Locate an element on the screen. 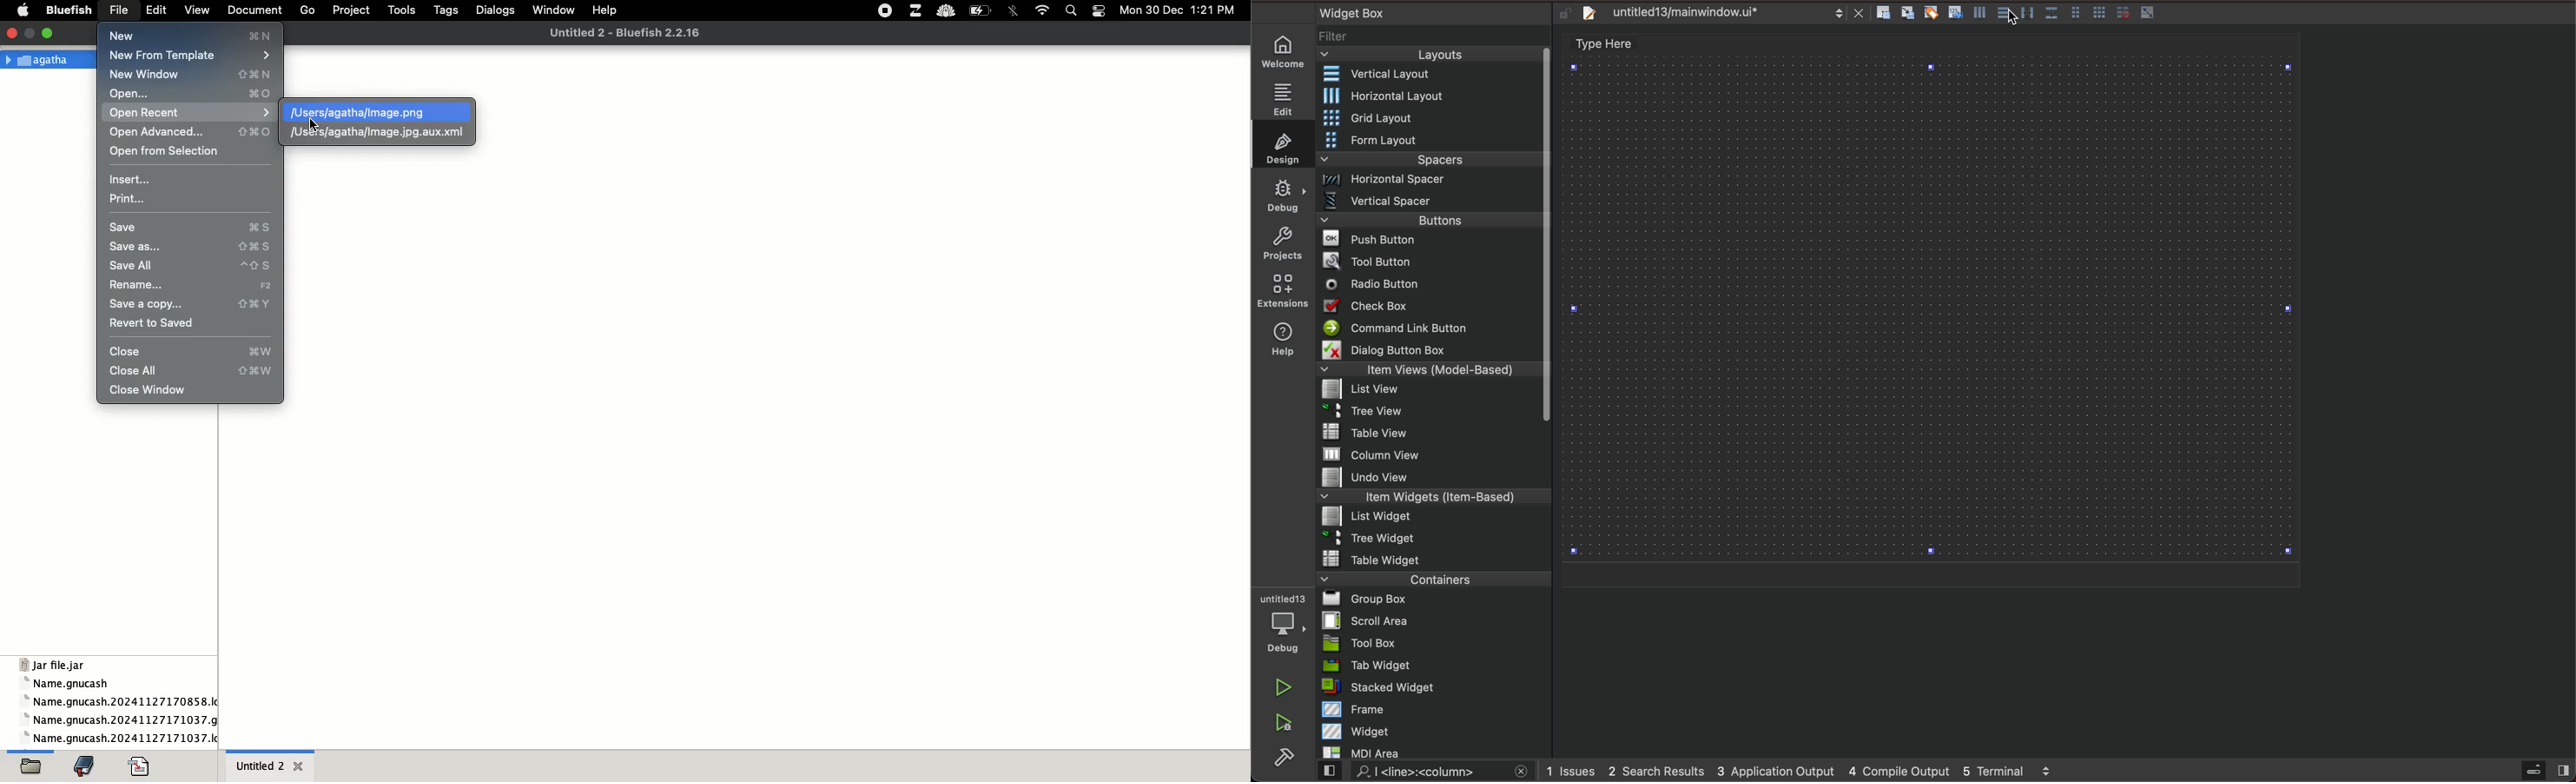 The height and width of the screenshot is (784, 2576). edit is located at coordinates (1285, 95).